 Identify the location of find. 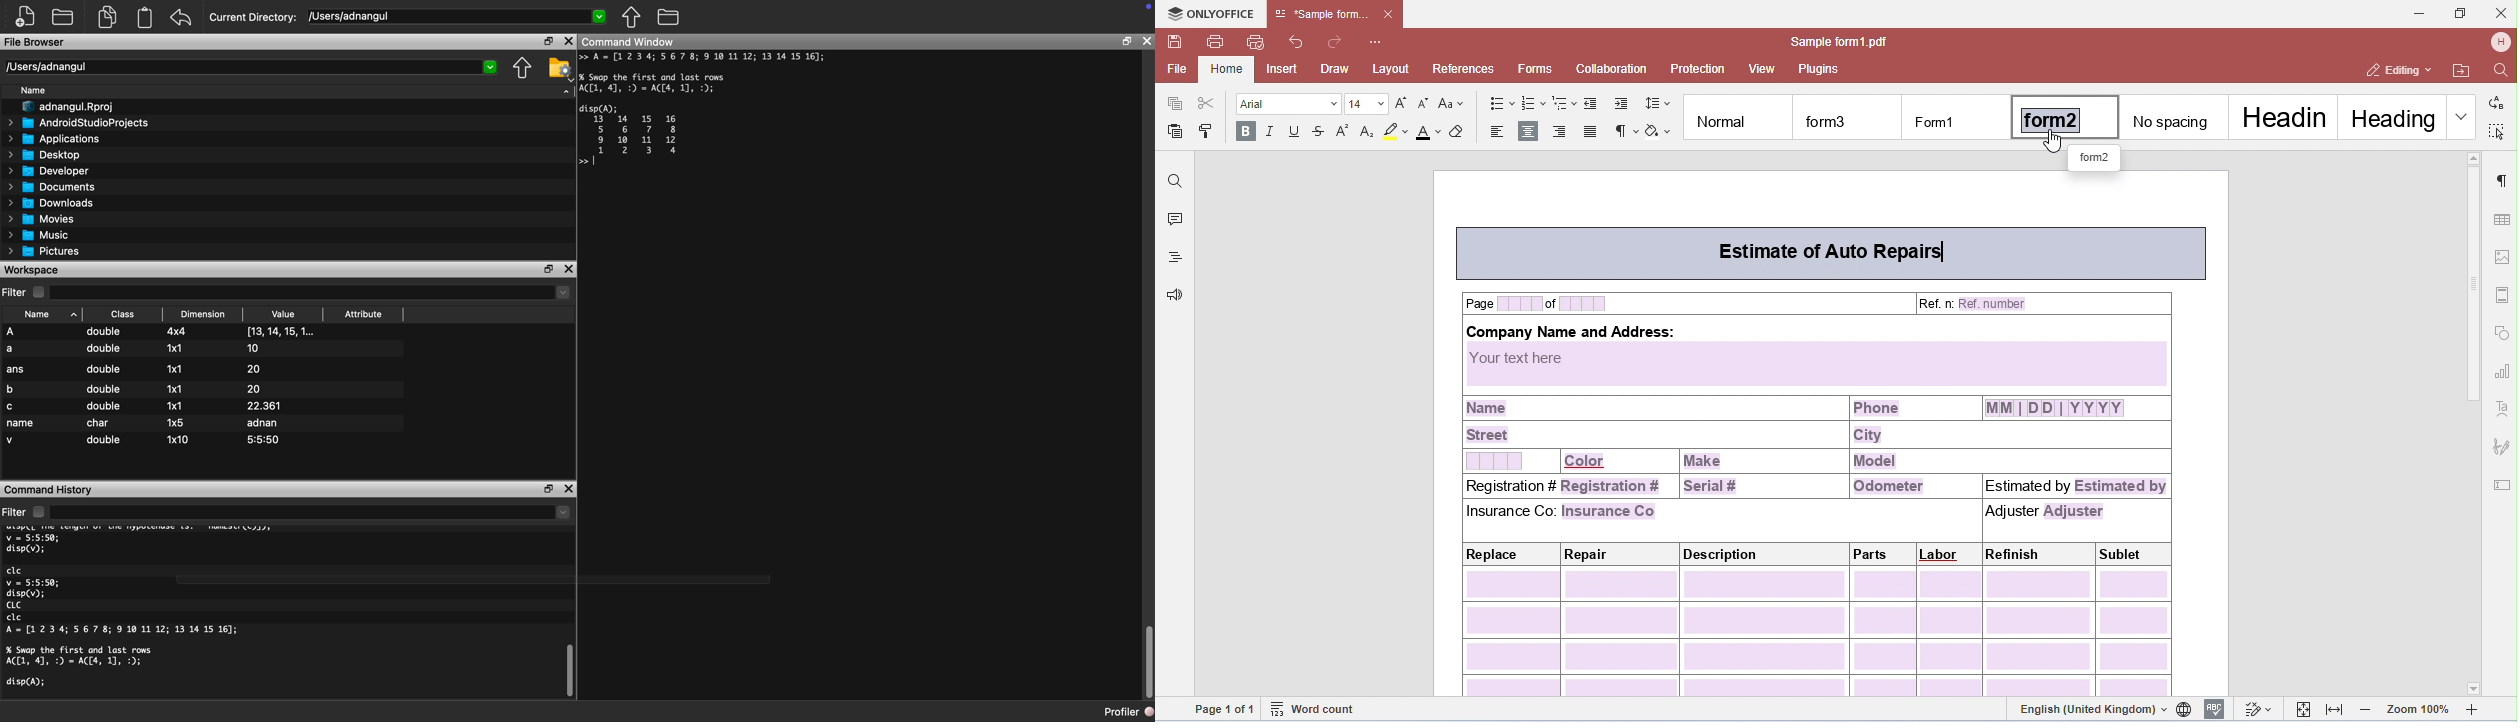
(2497, 68).